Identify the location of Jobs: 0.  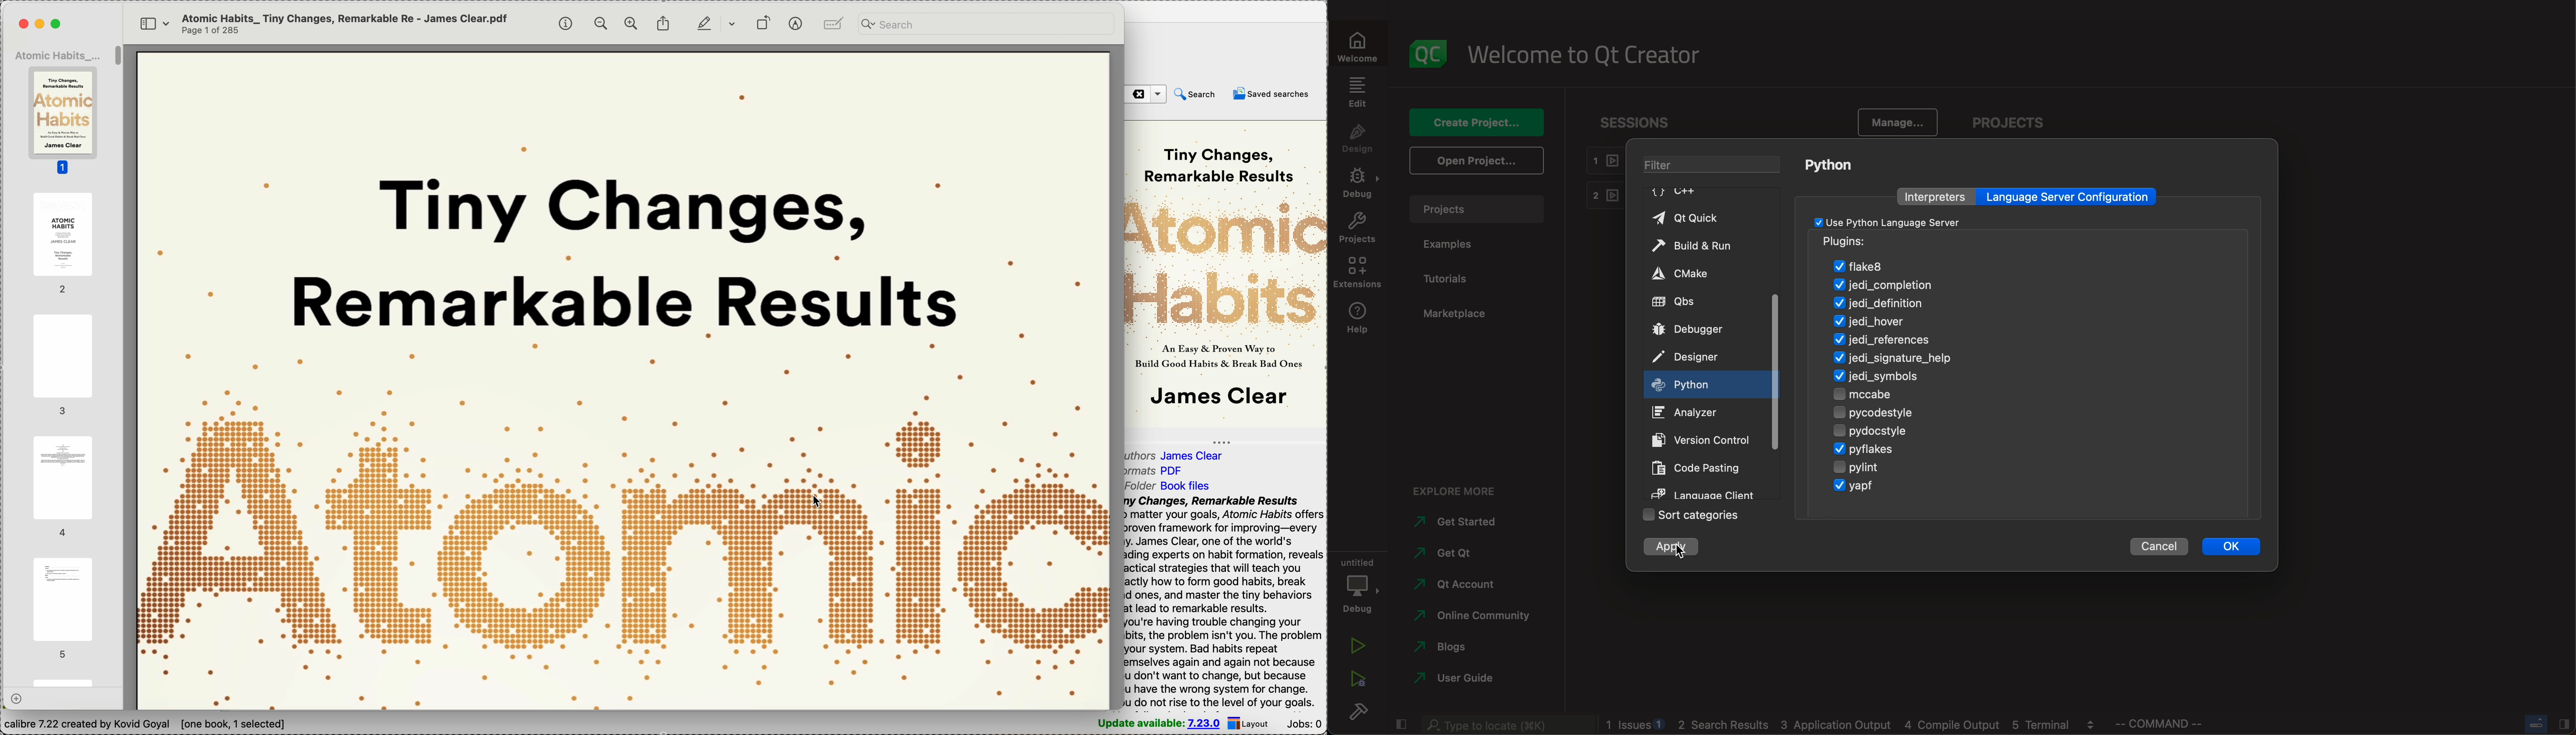
(1304, 724).